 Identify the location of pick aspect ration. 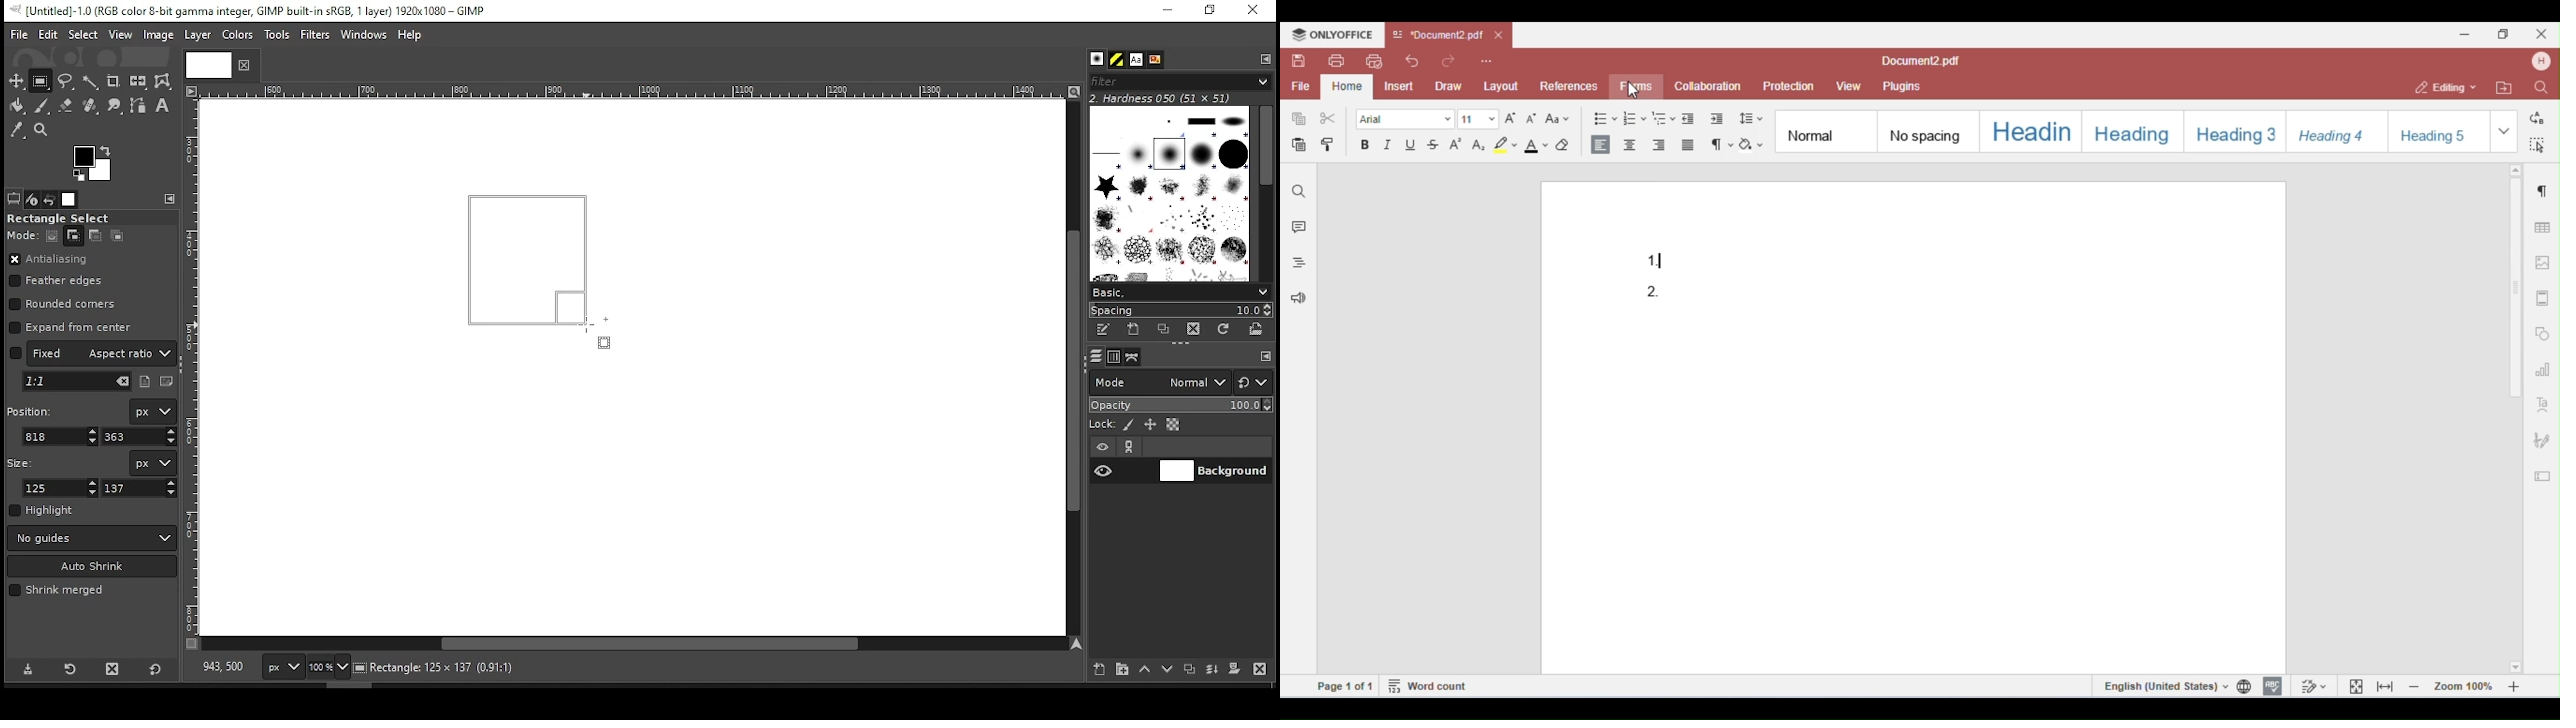
(77, 382).